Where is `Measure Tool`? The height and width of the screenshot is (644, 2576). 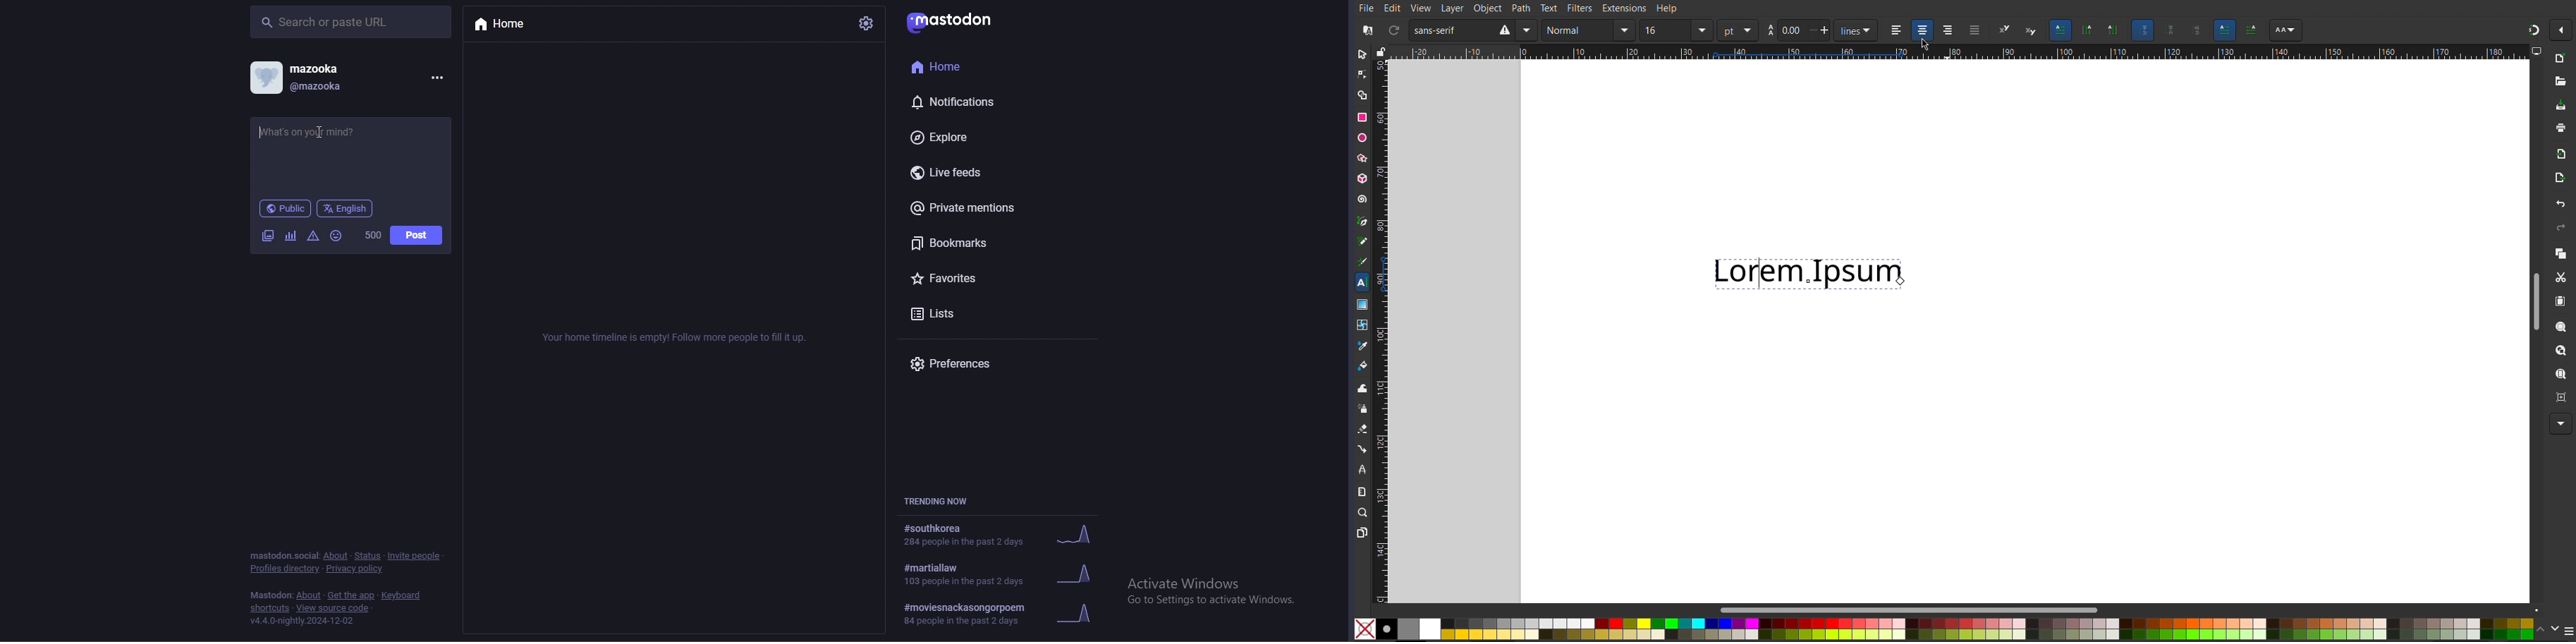 Measure Tool is located at coordinates (1363, 492).